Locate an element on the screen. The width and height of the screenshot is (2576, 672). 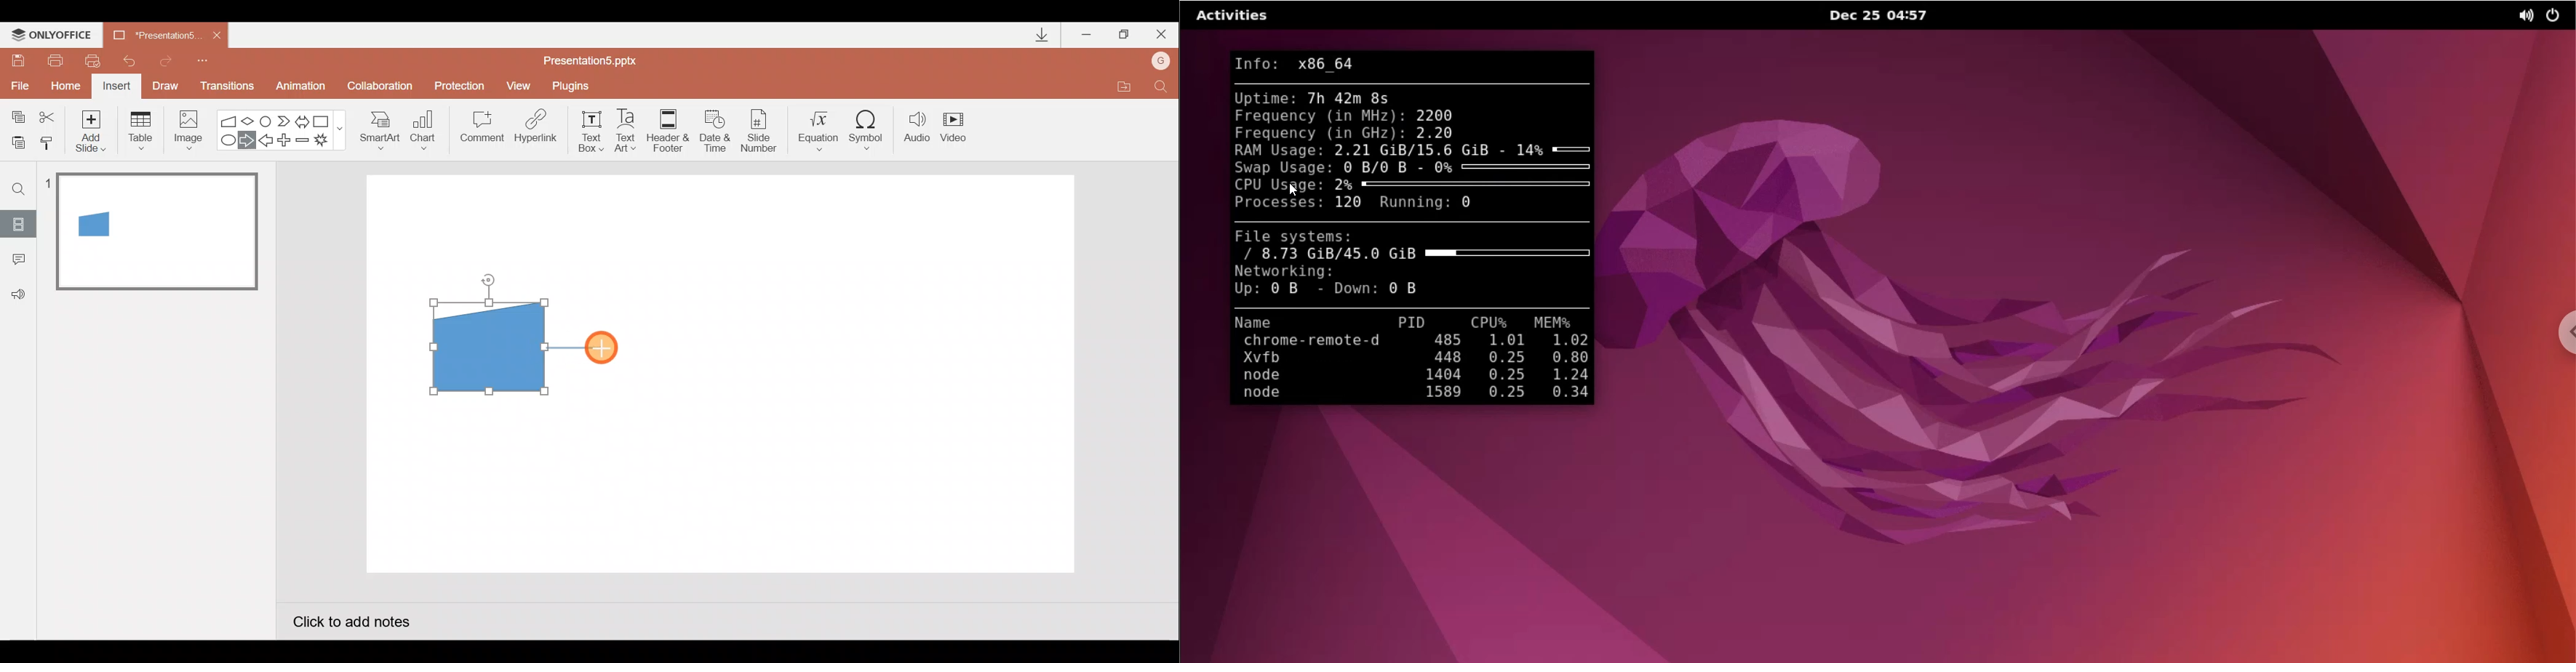
Comments is located at coordinates (15, 260).